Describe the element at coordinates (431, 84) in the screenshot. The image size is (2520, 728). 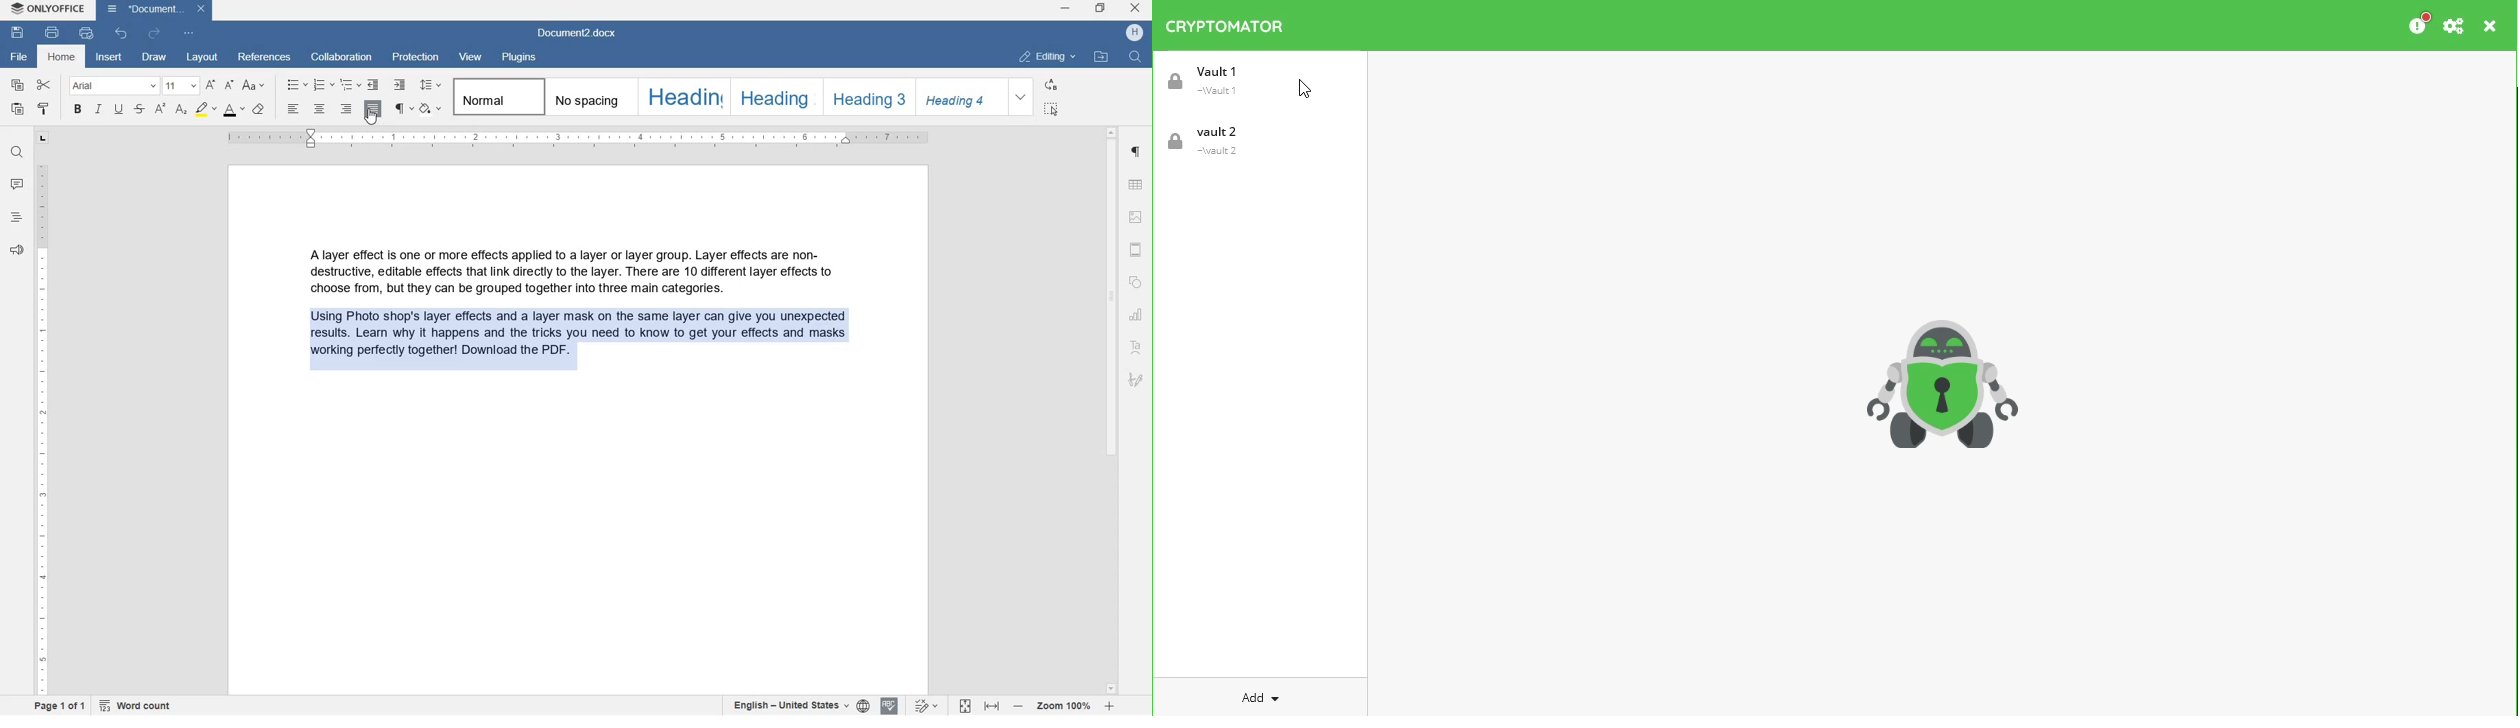
I see `PARAGRAPH LINE SPACING` at that location.